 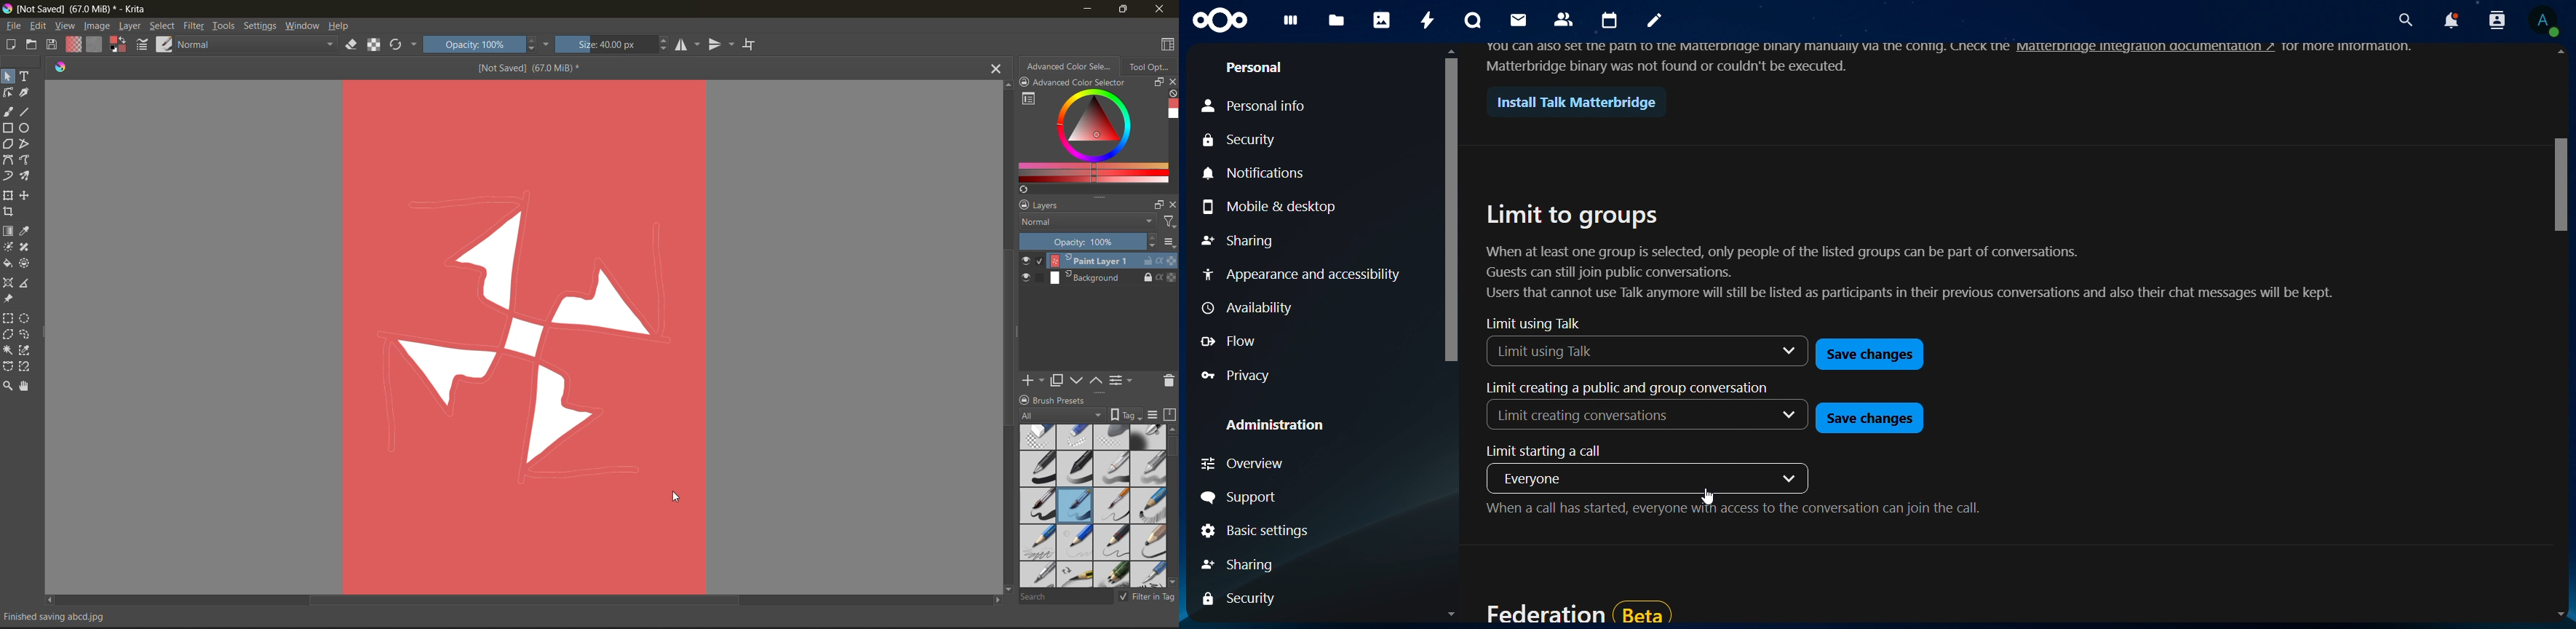 I want to click on brush presets, so click(x=1094, y=507).